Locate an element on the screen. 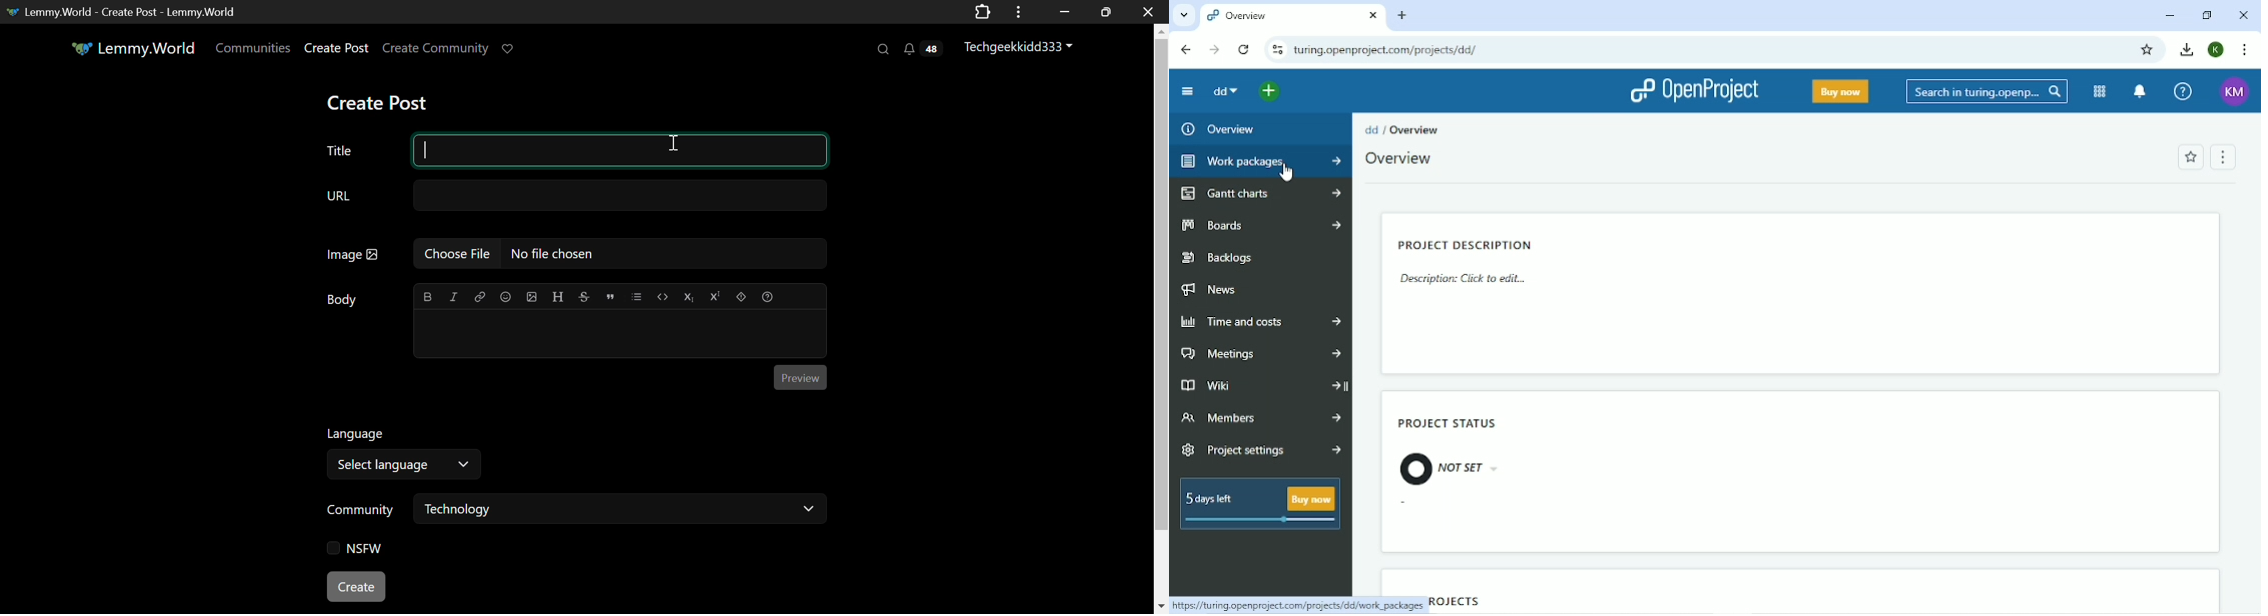  Account is located at coordinates (2235, 92).